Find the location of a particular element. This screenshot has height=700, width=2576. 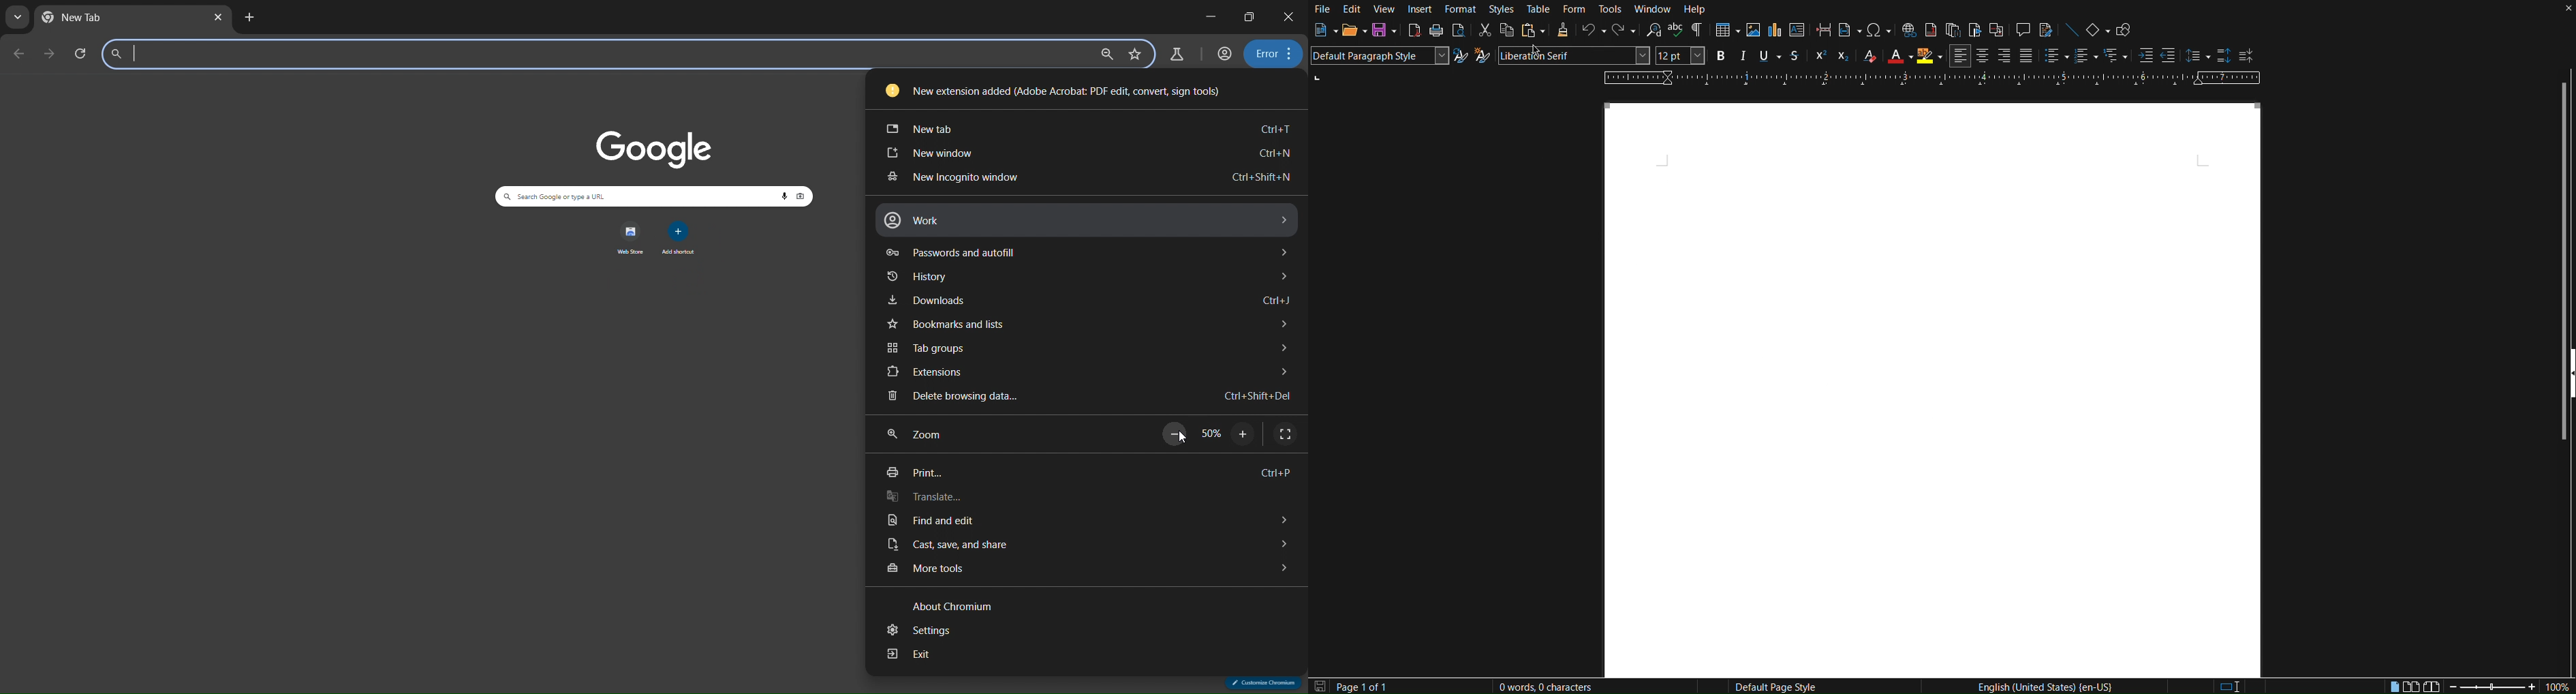

Copy is located at coordinates (1506, 32).